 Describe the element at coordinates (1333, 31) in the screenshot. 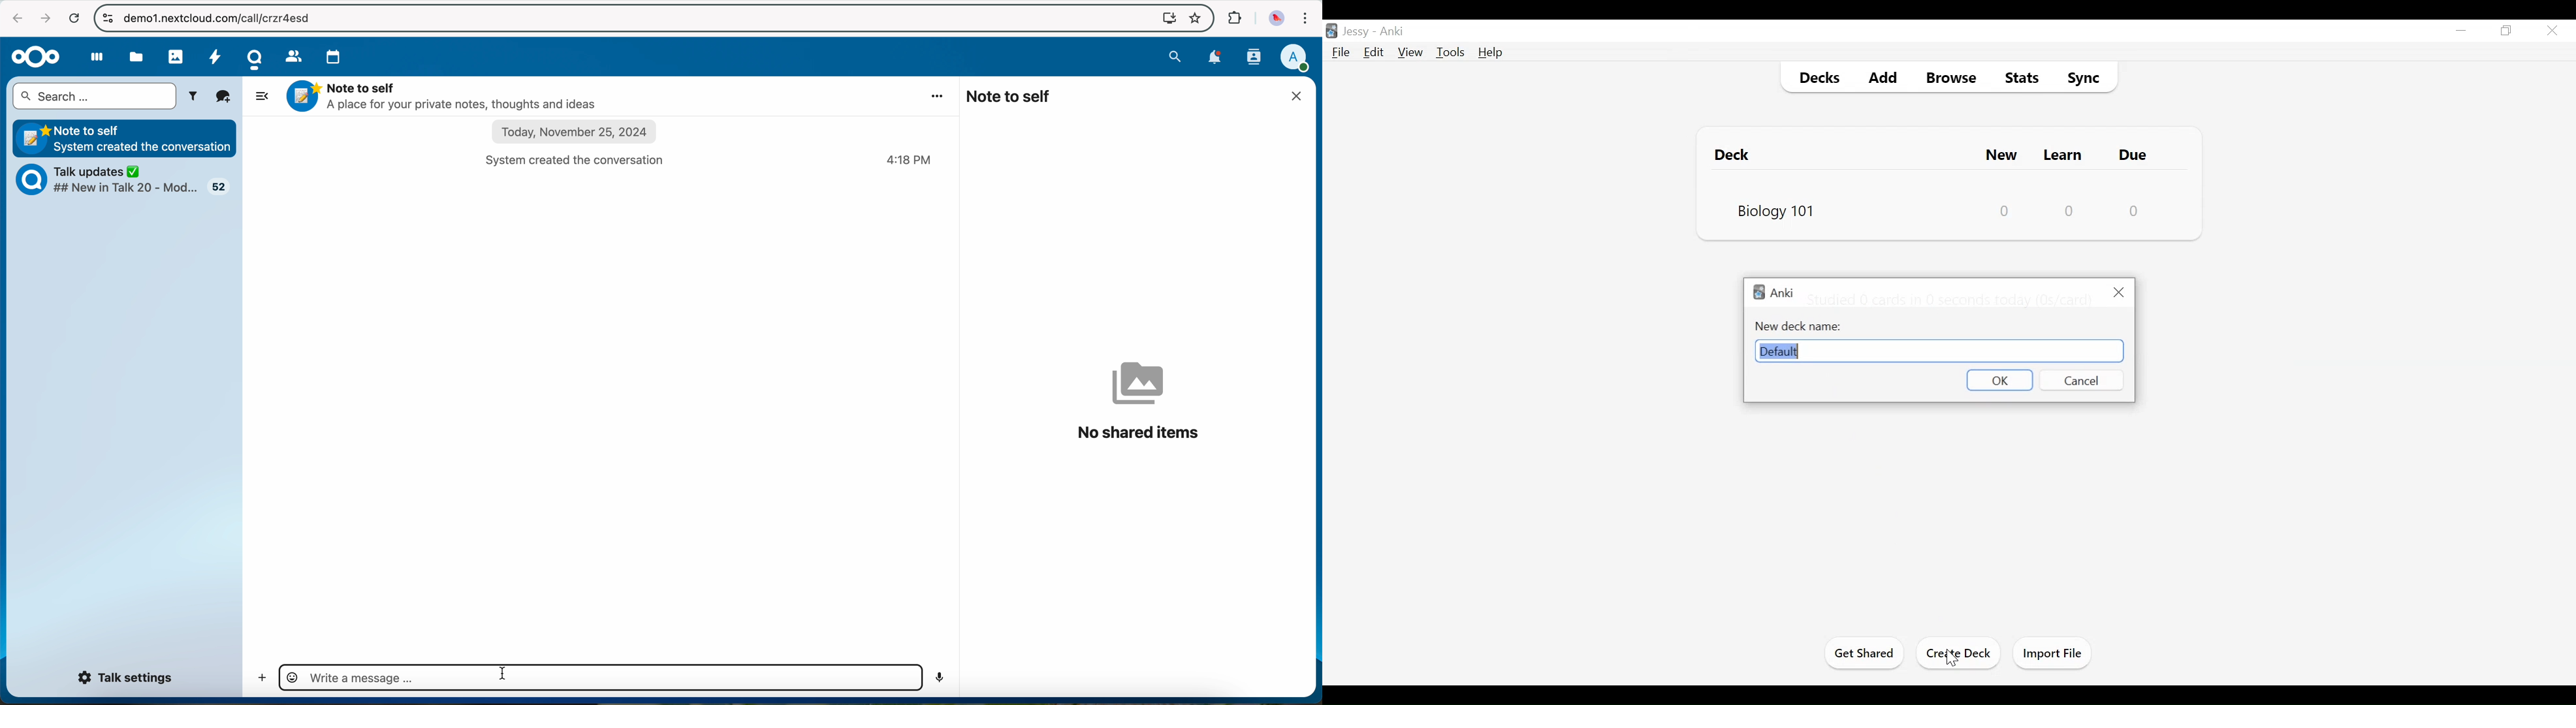

I see `Anki Desktop icon` at that location.